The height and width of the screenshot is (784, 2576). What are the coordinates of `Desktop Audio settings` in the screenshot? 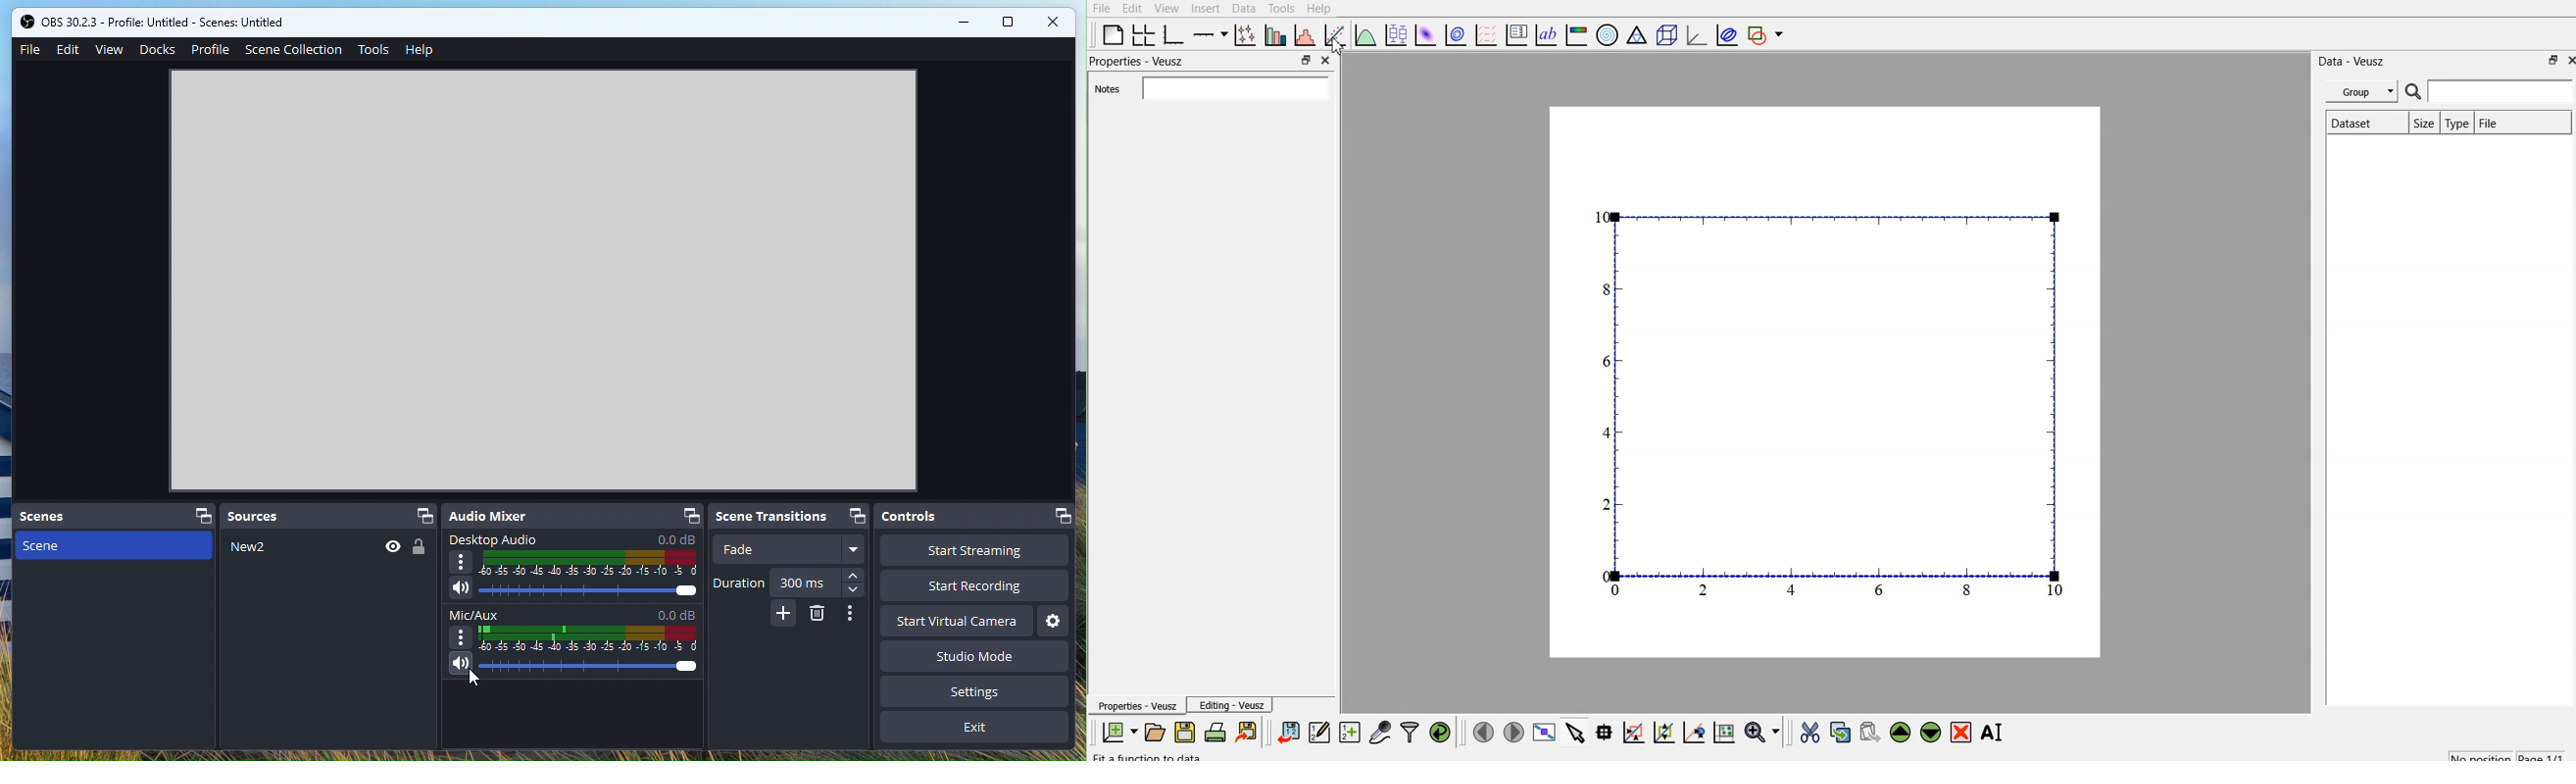 It's located at (572, 569).